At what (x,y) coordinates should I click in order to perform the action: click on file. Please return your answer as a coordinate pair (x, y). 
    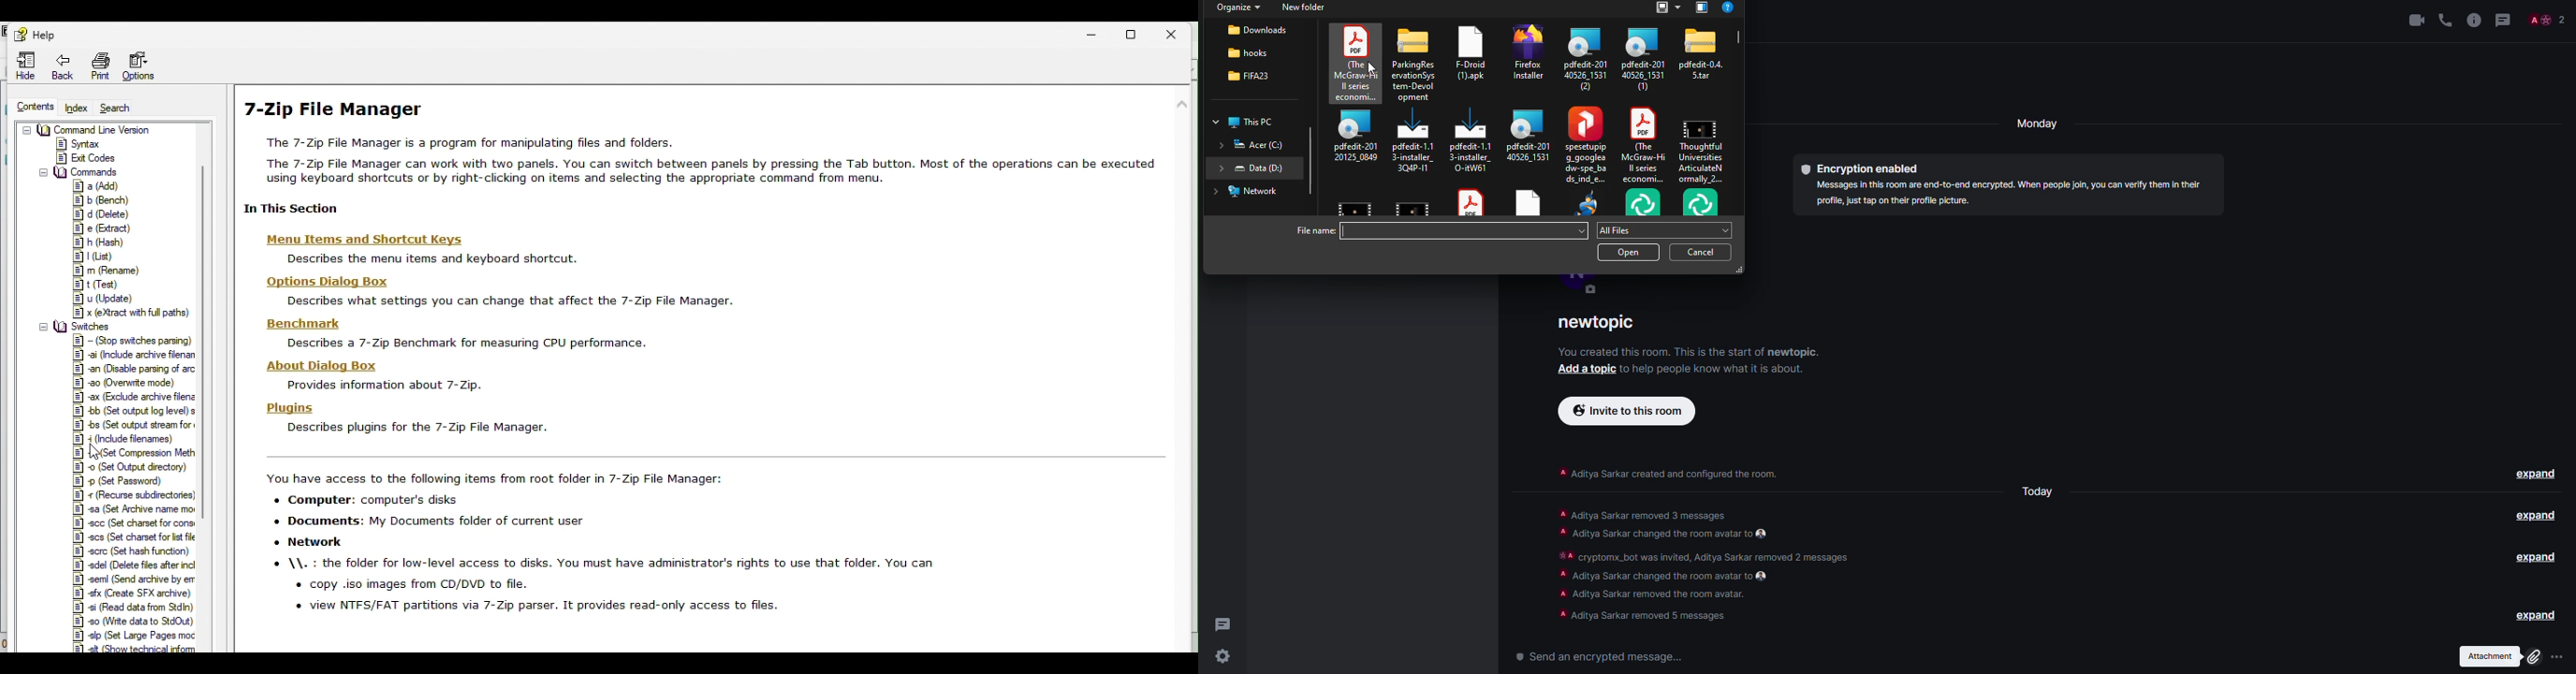
    Looking at the image, I should click on (1649, 143).